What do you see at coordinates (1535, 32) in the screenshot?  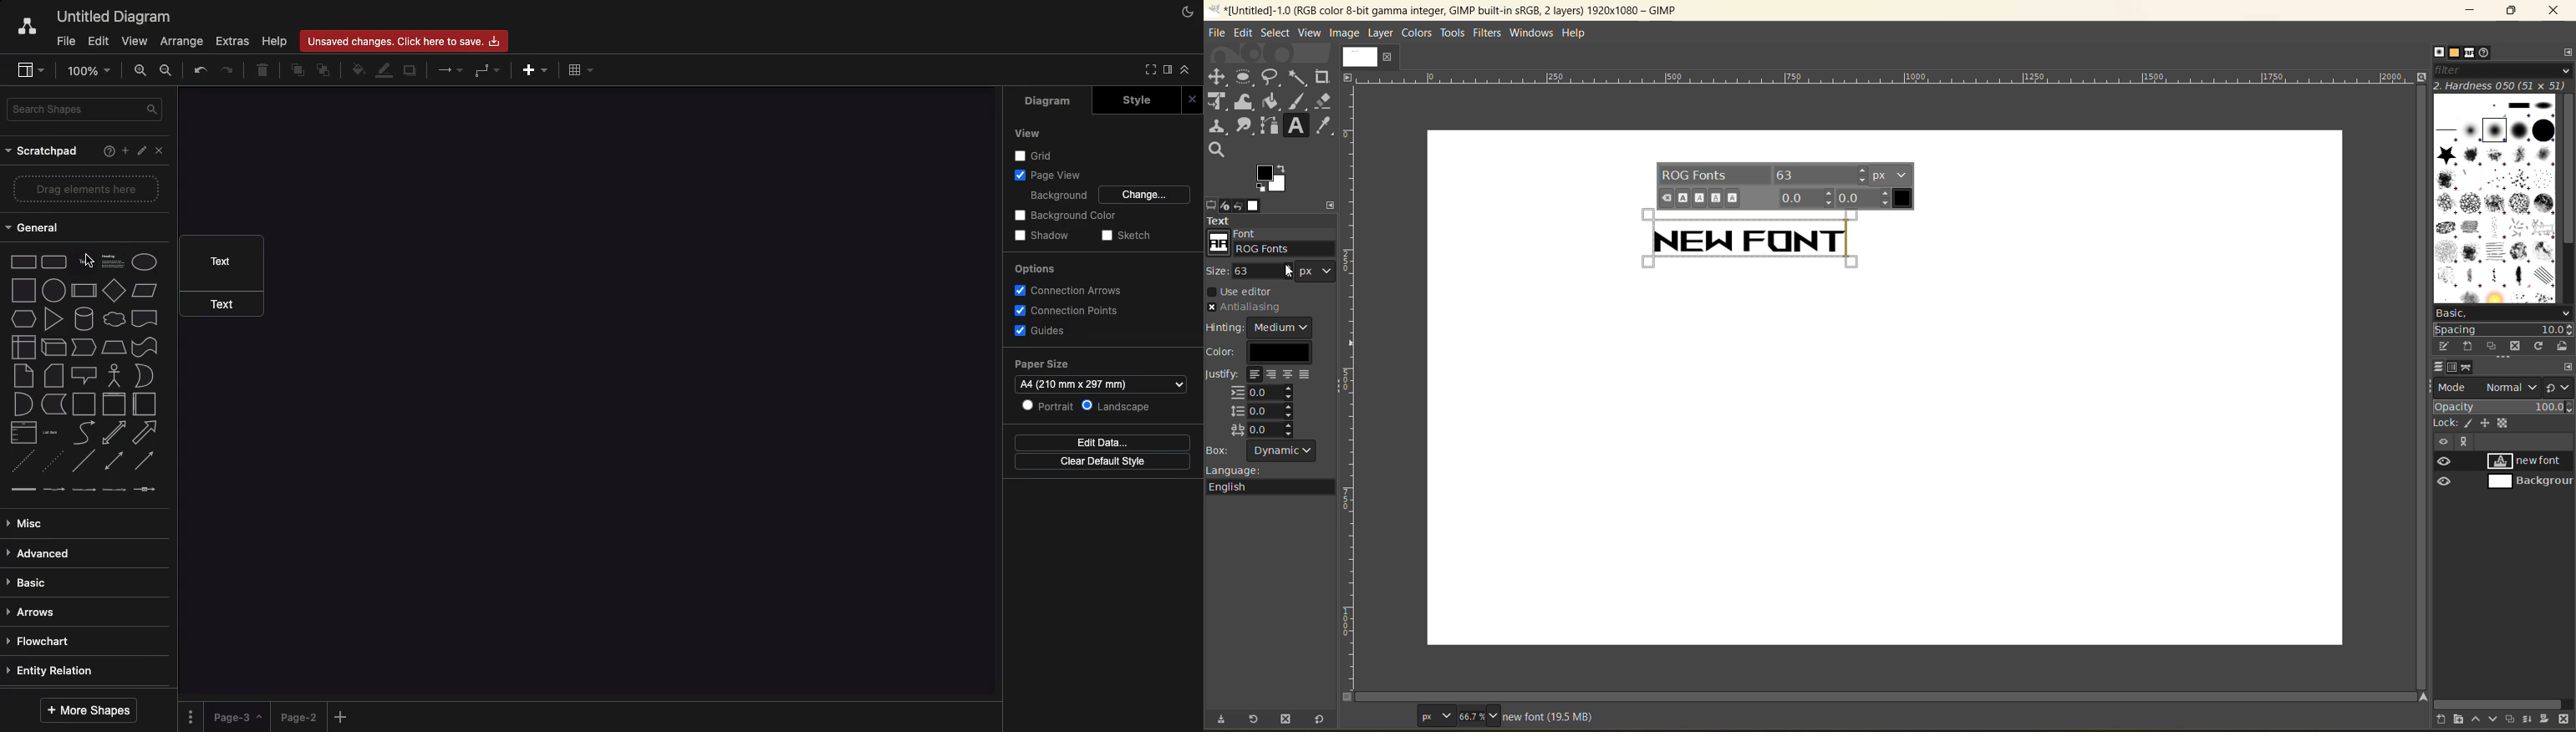 I see `windows` at bounding box center [1535, 32].